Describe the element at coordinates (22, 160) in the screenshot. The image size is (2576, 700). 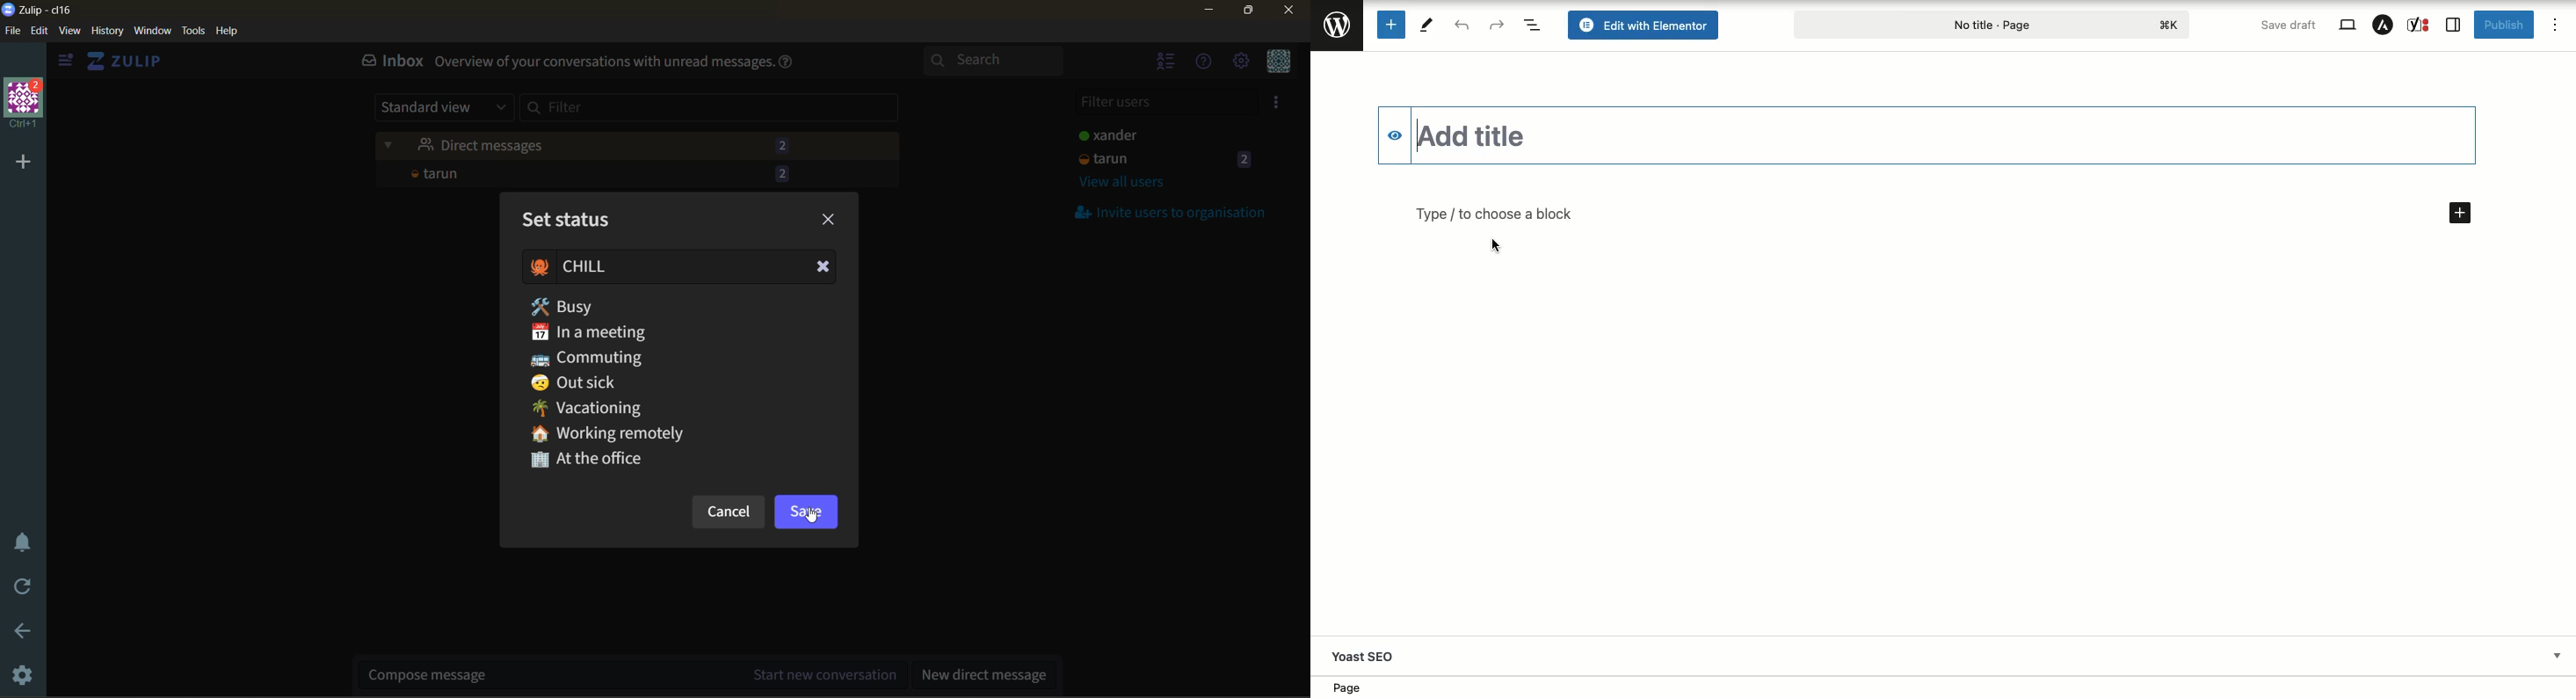
I see `add a new organisation` at that location.